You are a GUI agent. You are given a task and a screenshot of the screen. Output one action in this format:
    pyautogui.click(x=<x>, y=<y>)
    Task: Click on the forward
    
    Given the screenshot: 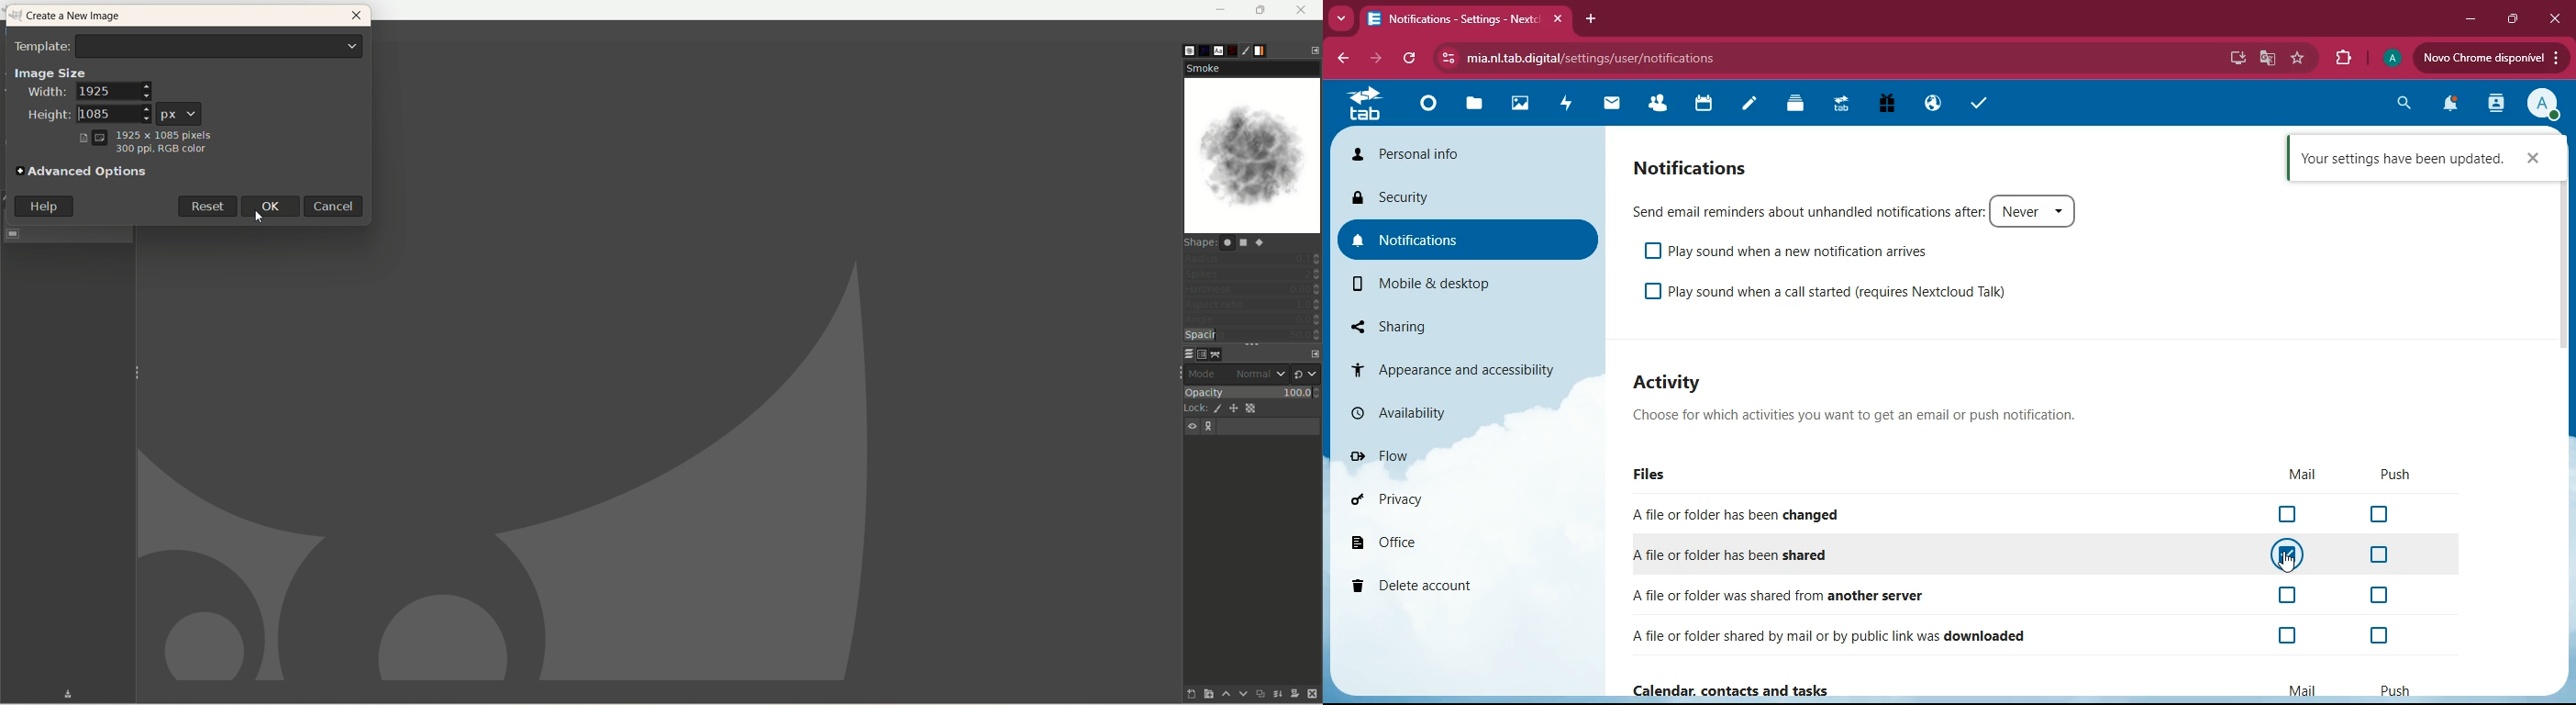 What is the action you would take?
    pyautogui.click(x=1369, y=59)
    